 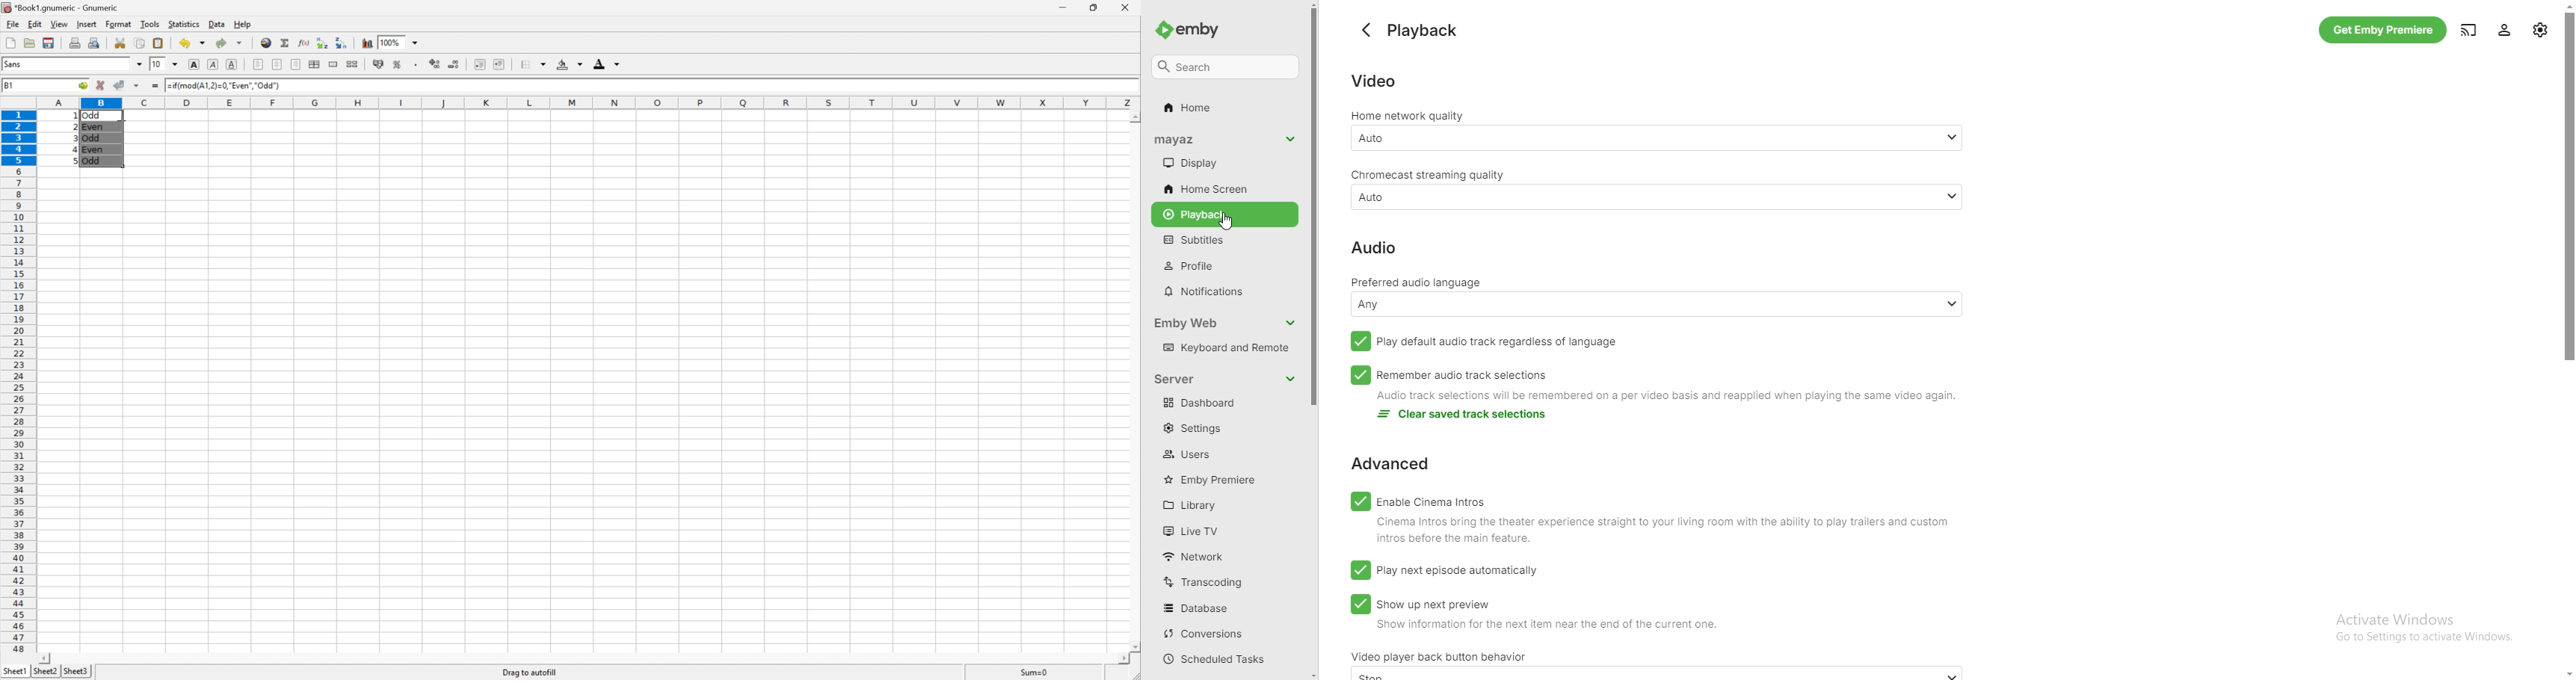 What do you see at coordinates (93, 114) in the screenshot?
I see `Odd` at bounding box center [93, 114].